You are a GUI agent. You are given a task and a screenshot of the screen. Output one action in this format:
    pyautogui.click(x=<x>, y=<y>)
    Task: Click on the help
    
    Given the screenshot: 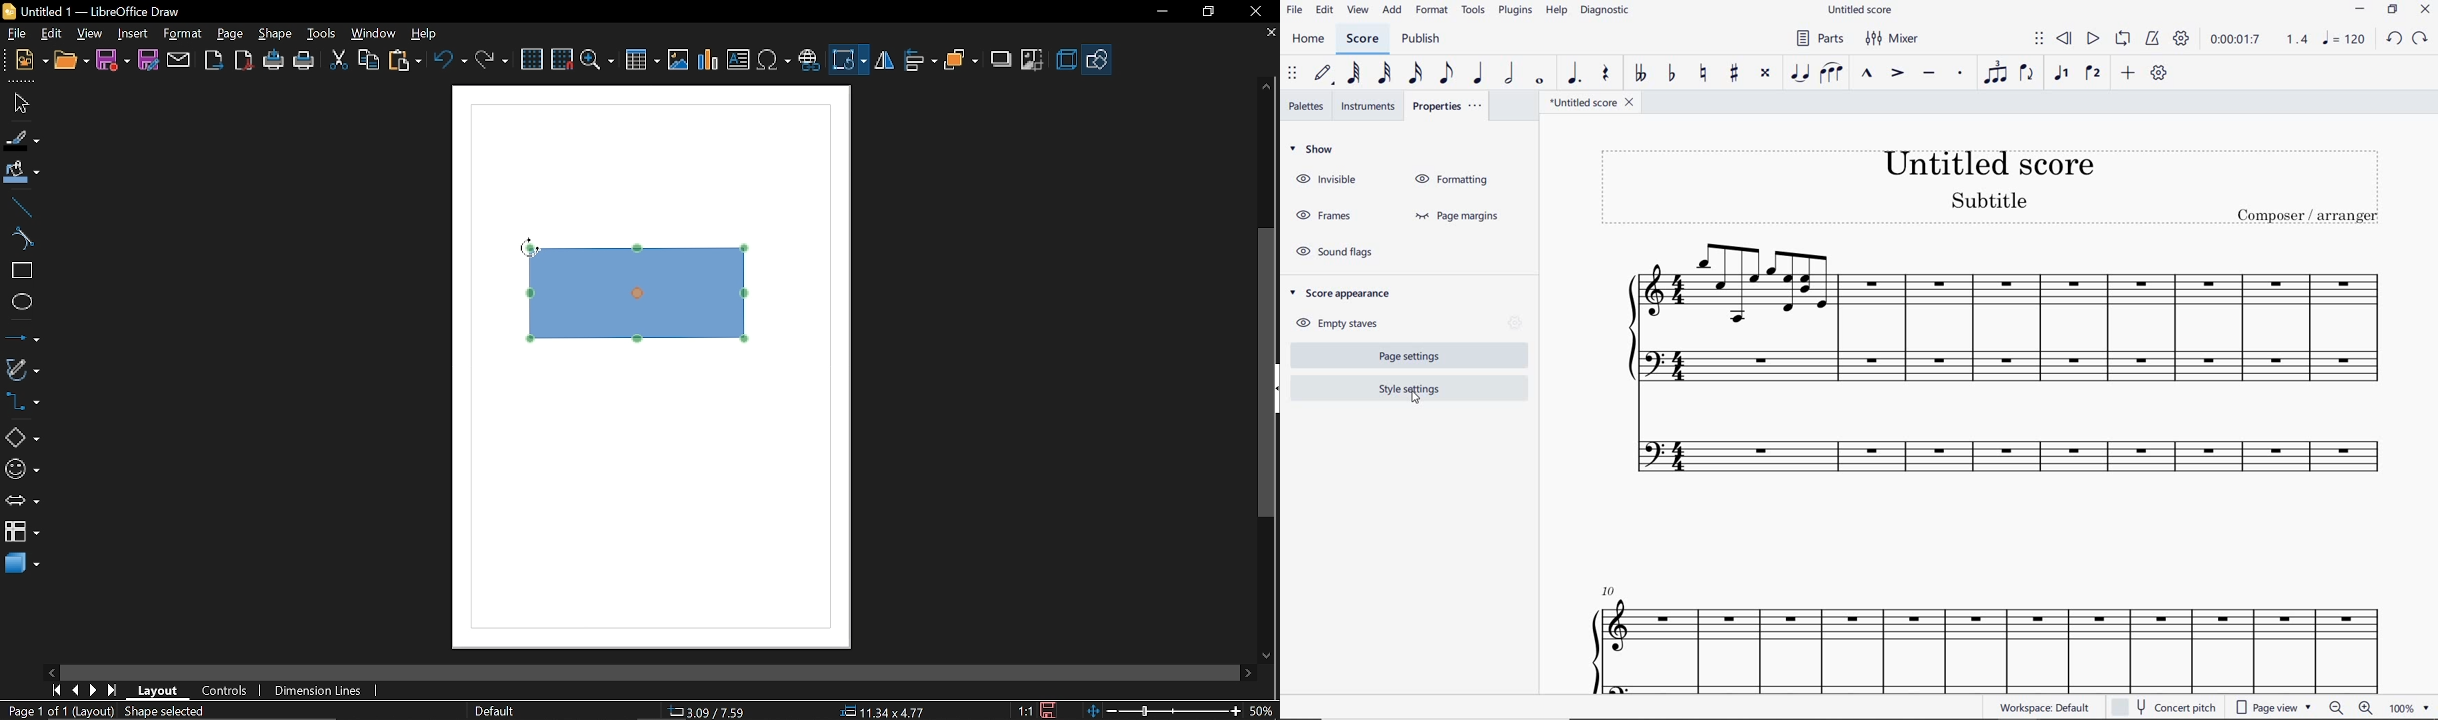 What is the action you would take?
    pyautogui.click(x=424, y=35)
    